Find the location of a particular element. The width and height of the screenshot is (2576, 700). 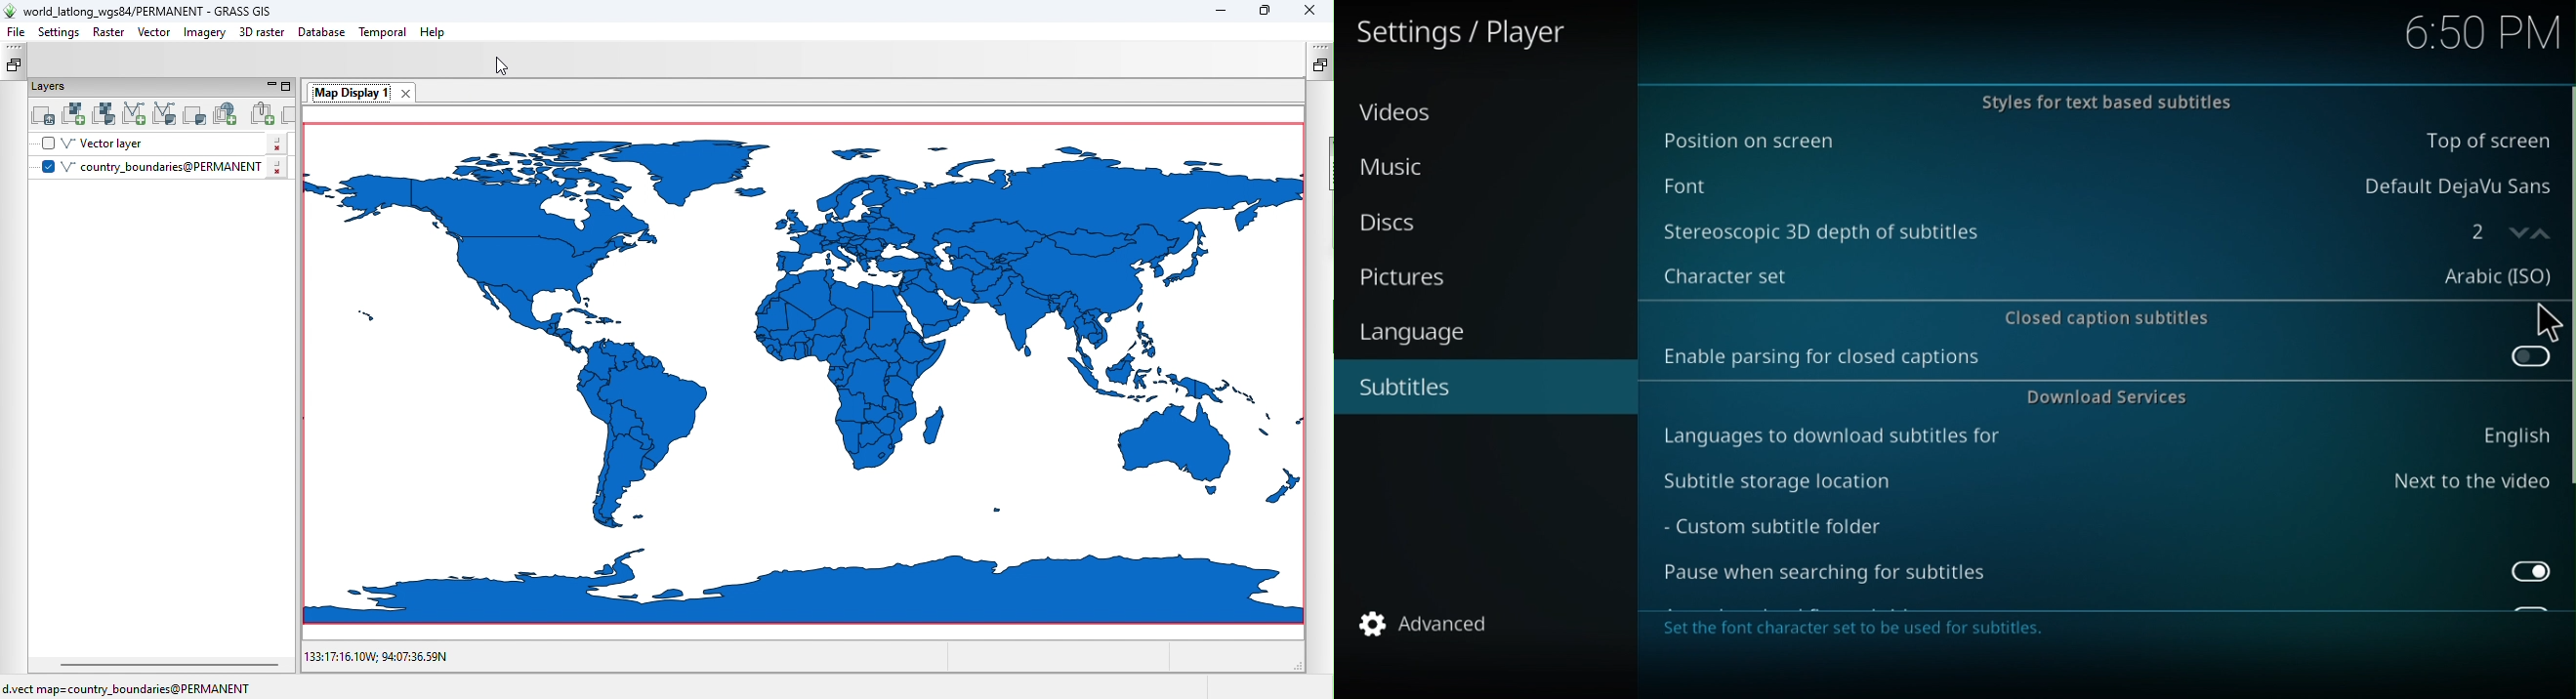

Disc is located at coordinates (1396, 219).